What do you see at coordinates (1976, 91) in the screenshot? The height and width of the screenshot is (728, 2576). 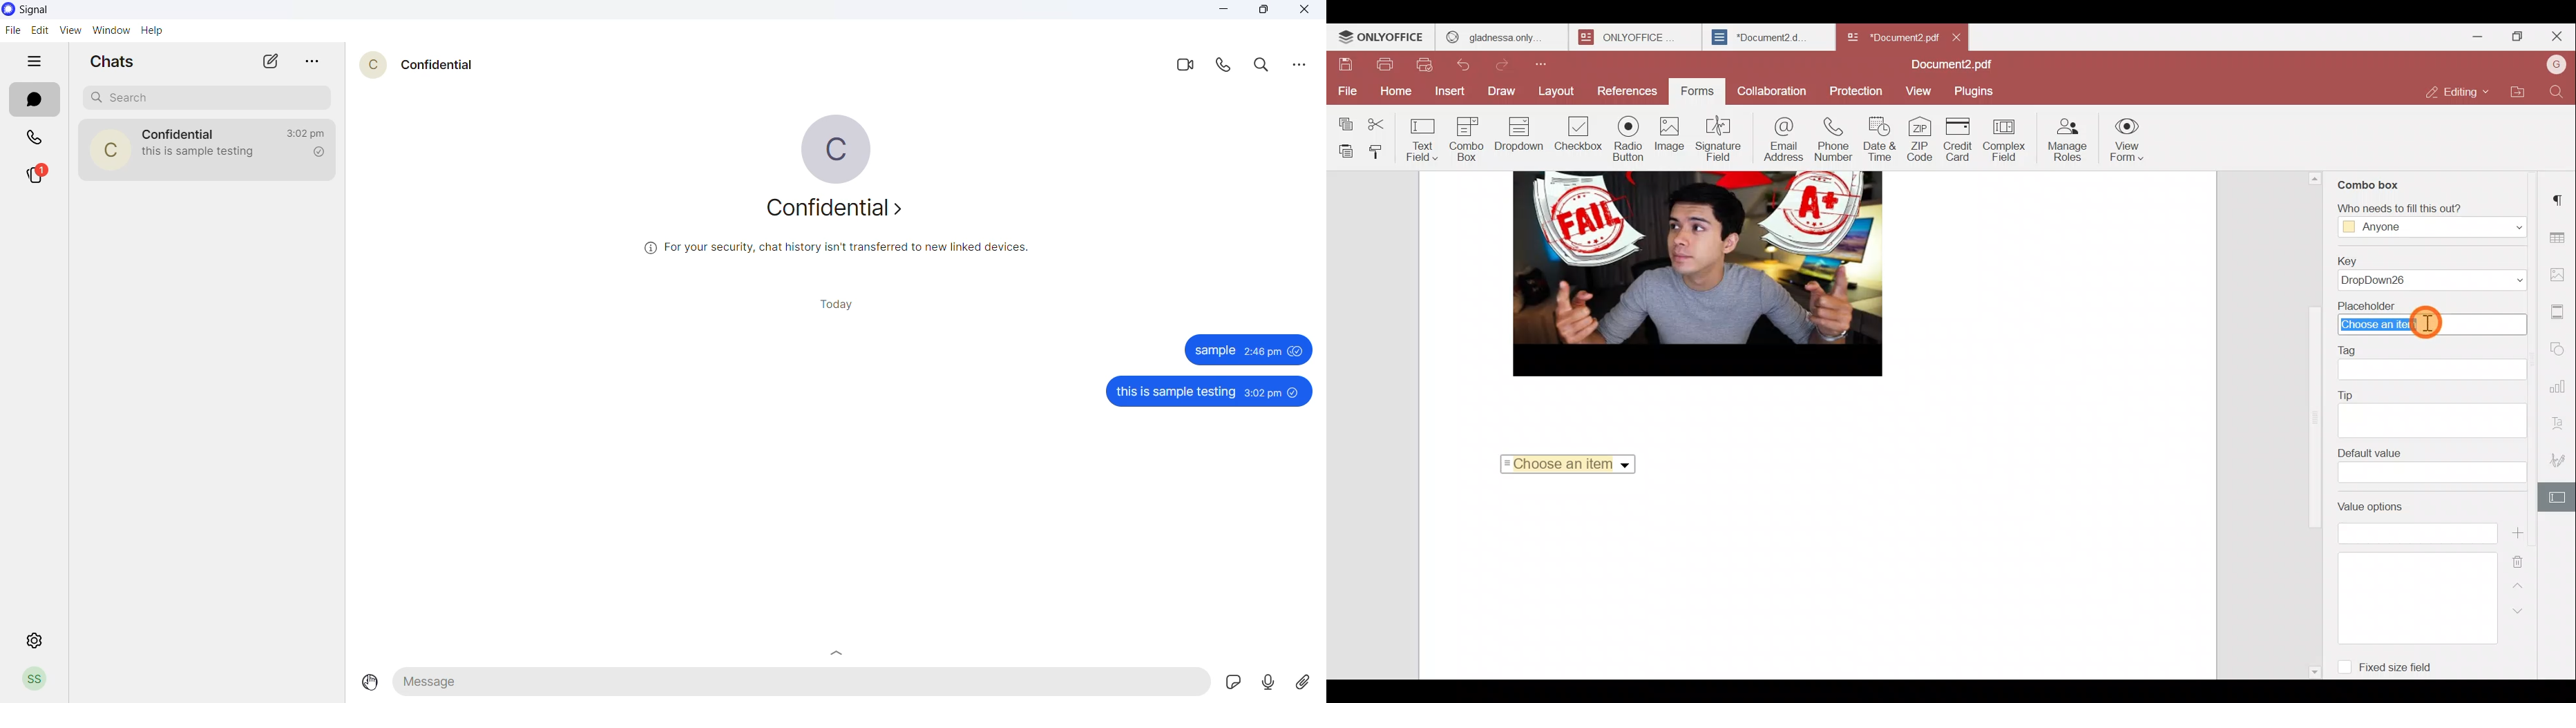 I see `Plugins` at bounding box center [1976, 91].